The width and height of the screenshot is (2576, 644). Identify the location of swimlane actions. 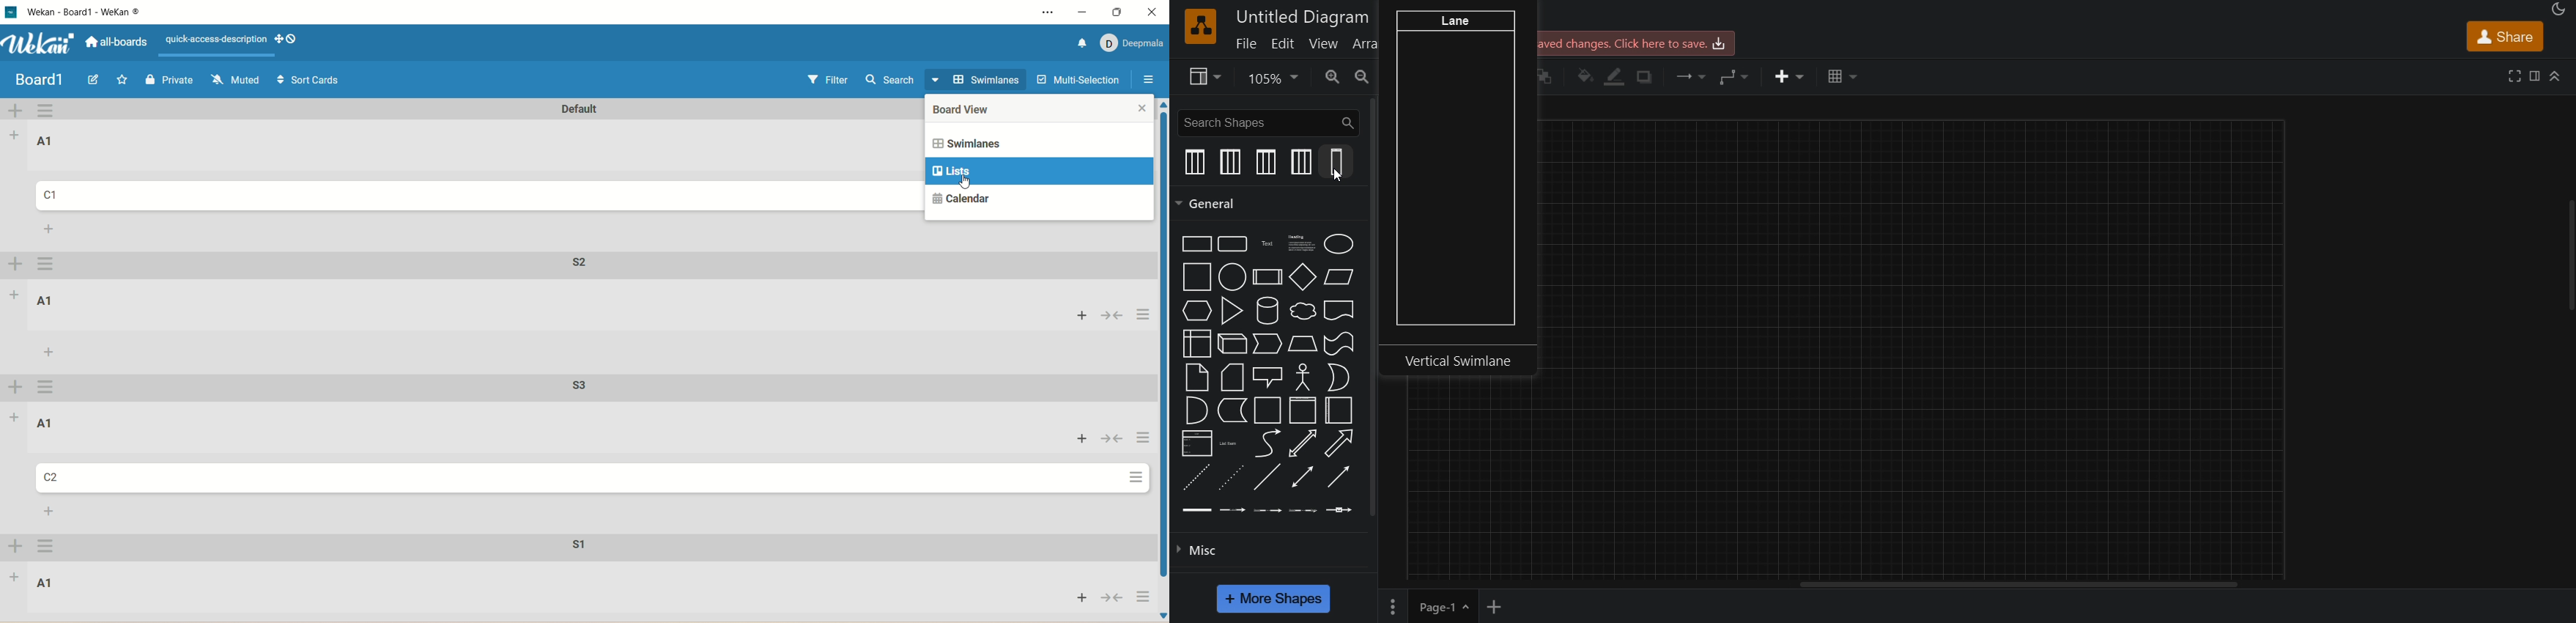
(45, 387).